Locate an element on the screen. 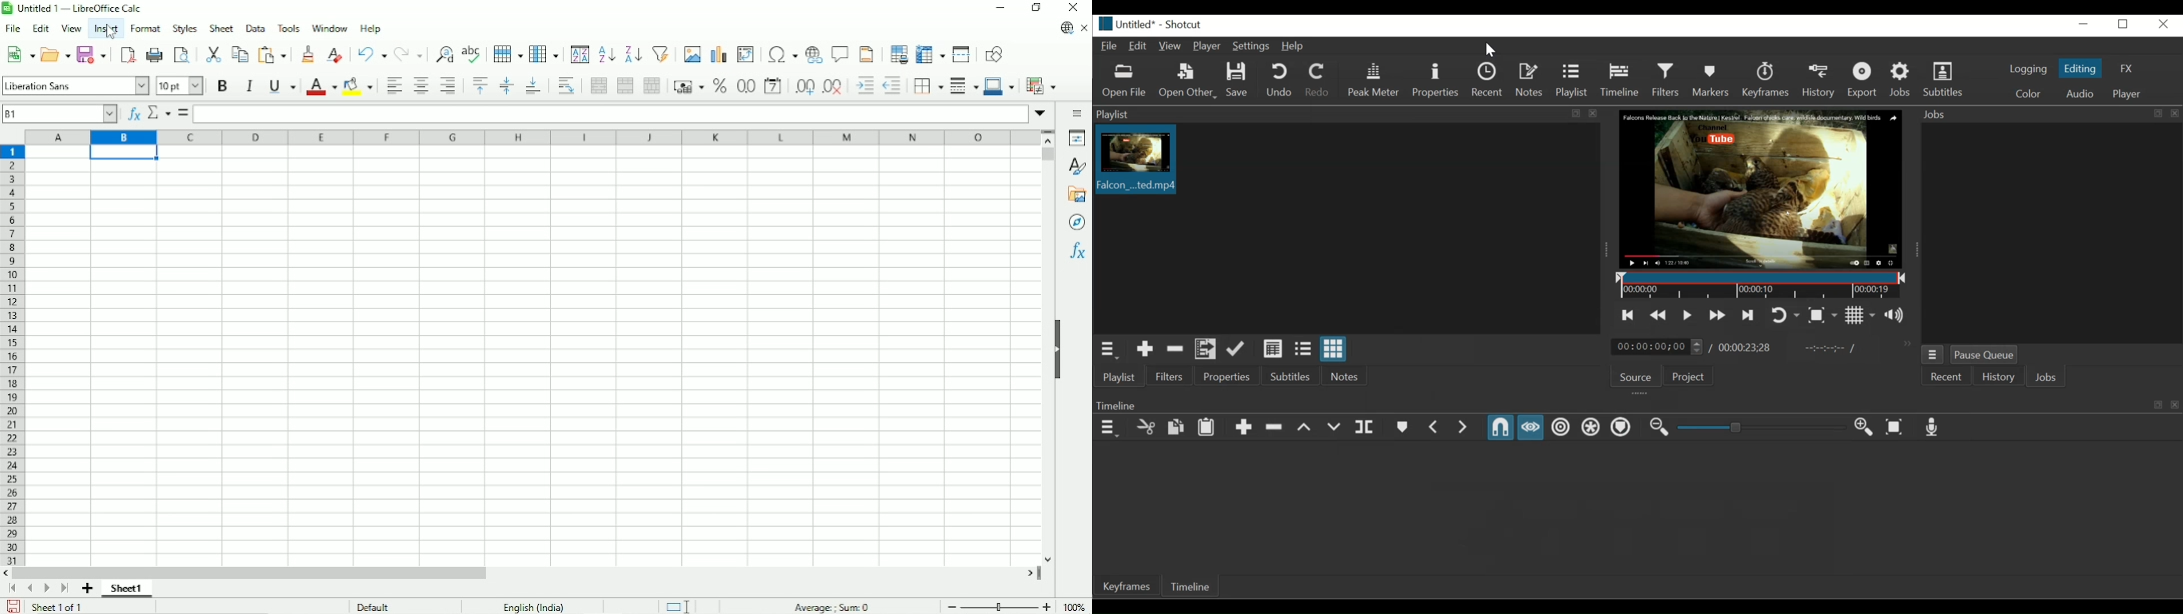 This screenshot has height=616, width=2184. Peak Meter is located at coordinates (1374, 80).